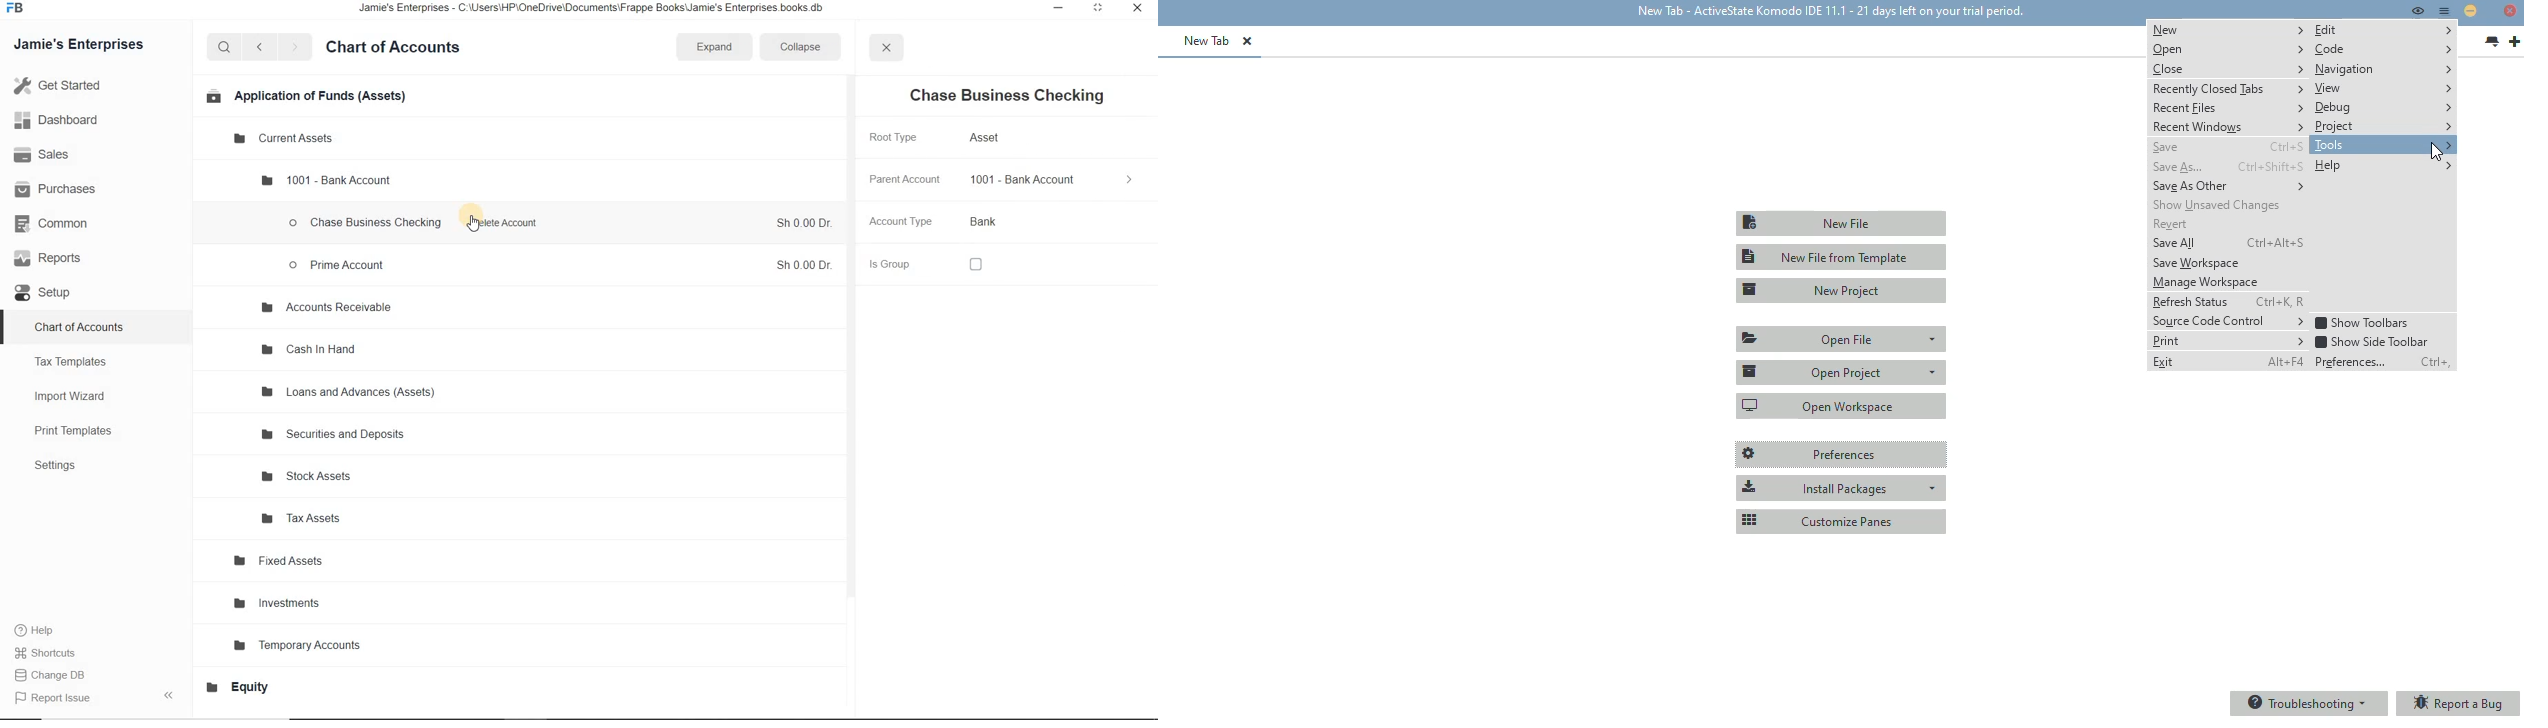 Image resolution: width=2548 pixels, height=728 pixels. What do you see at coordinates (1130, 179) in the screenshot?
I see `collapse` at bounding box center [1130, 179].